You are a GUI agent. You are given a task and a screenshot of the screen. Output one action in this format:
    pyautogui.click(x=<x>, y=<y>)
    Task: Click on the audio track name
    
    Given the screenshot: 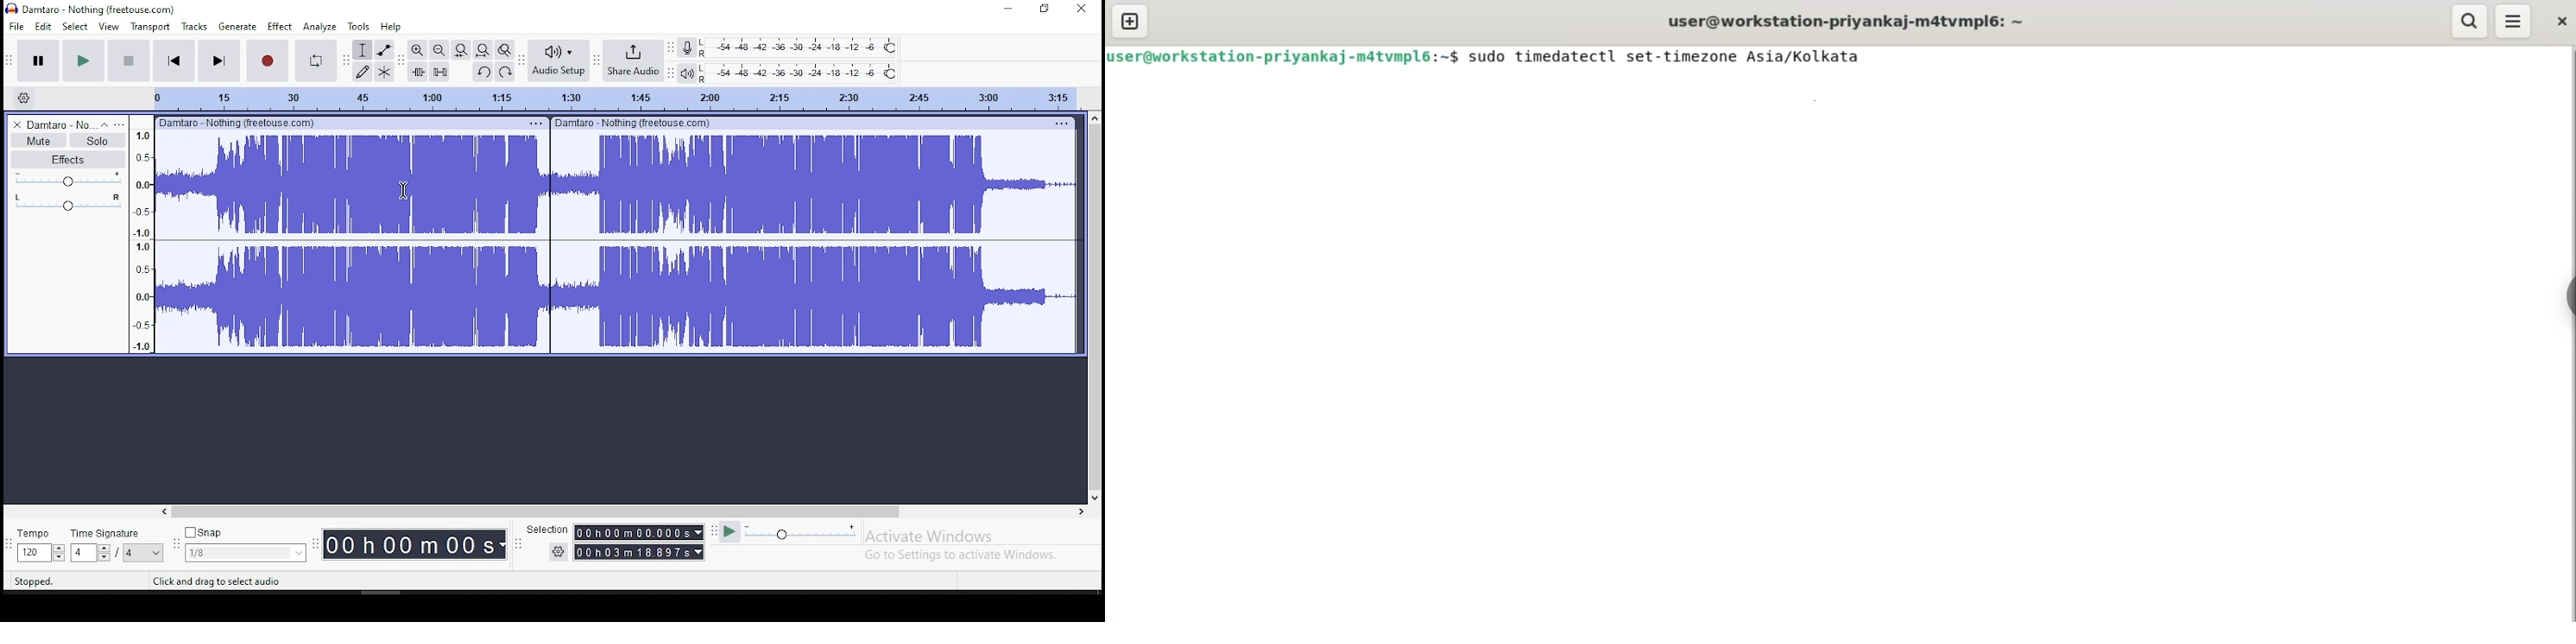 What is the action you would take?
    pyautogui.click(x=60, y=125)
    